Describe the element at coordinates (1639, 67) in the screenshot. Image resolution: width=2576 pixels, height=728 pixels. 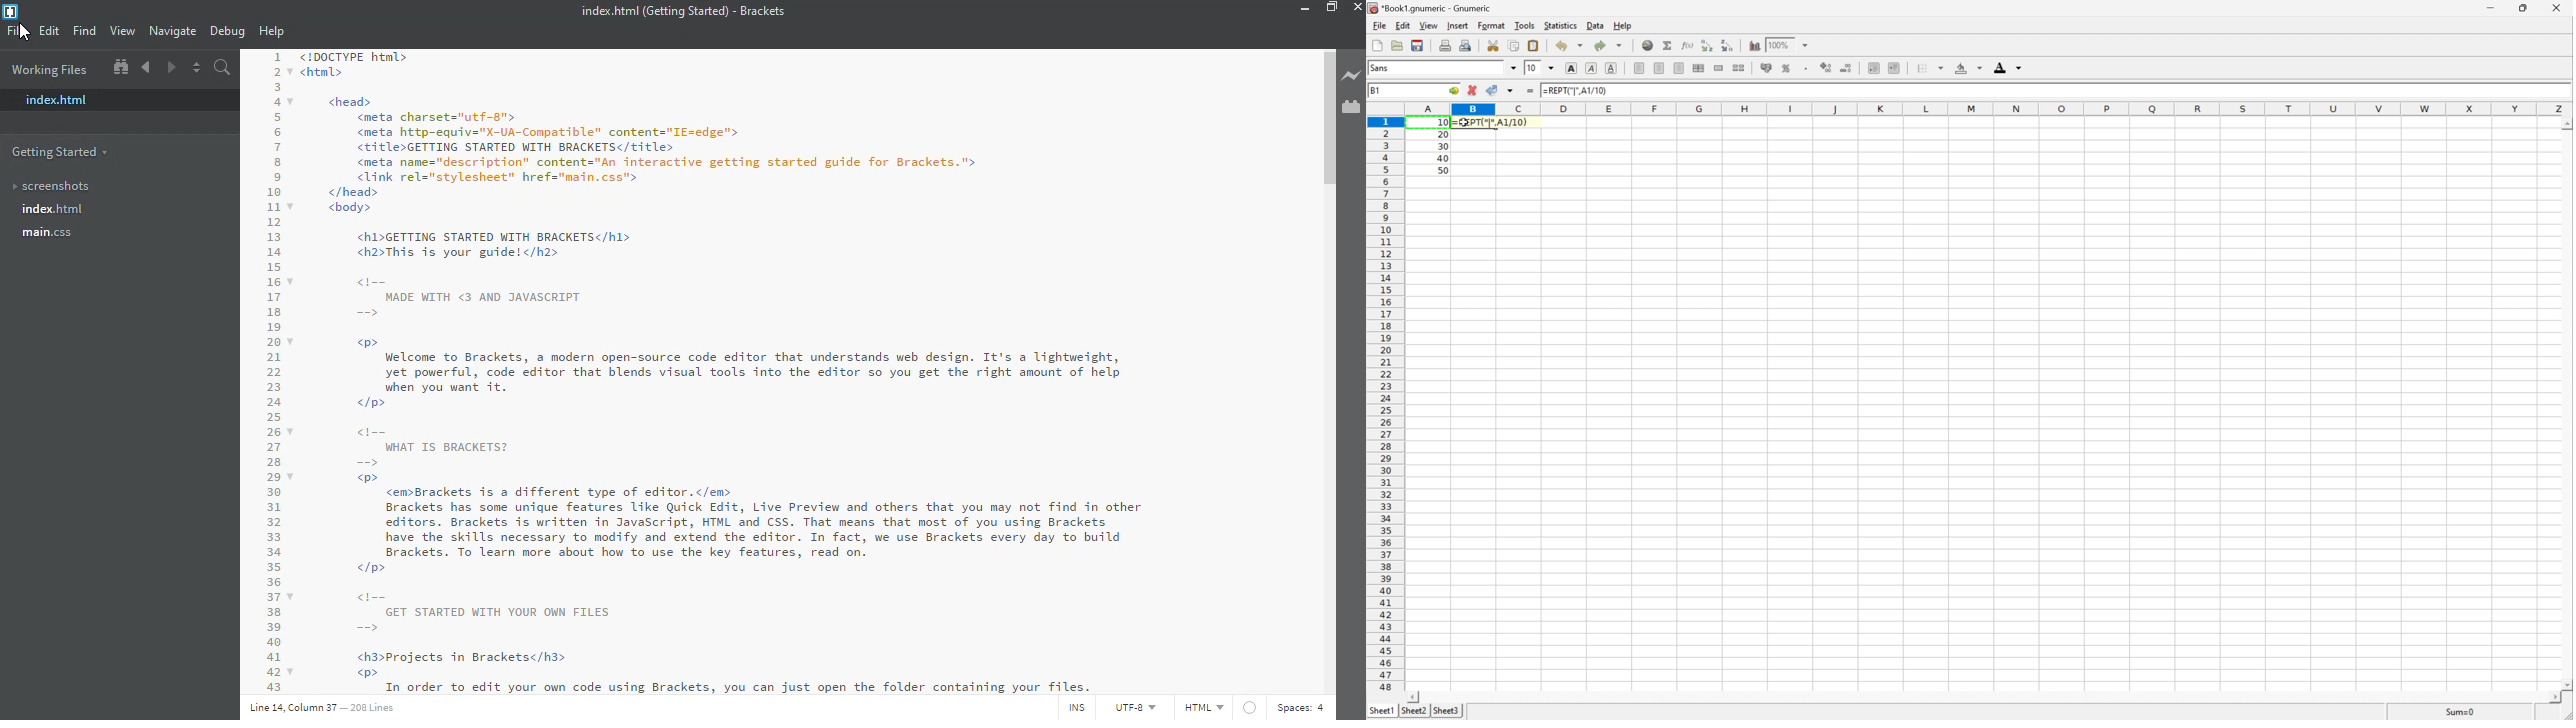
I see `Align Left` at that location.